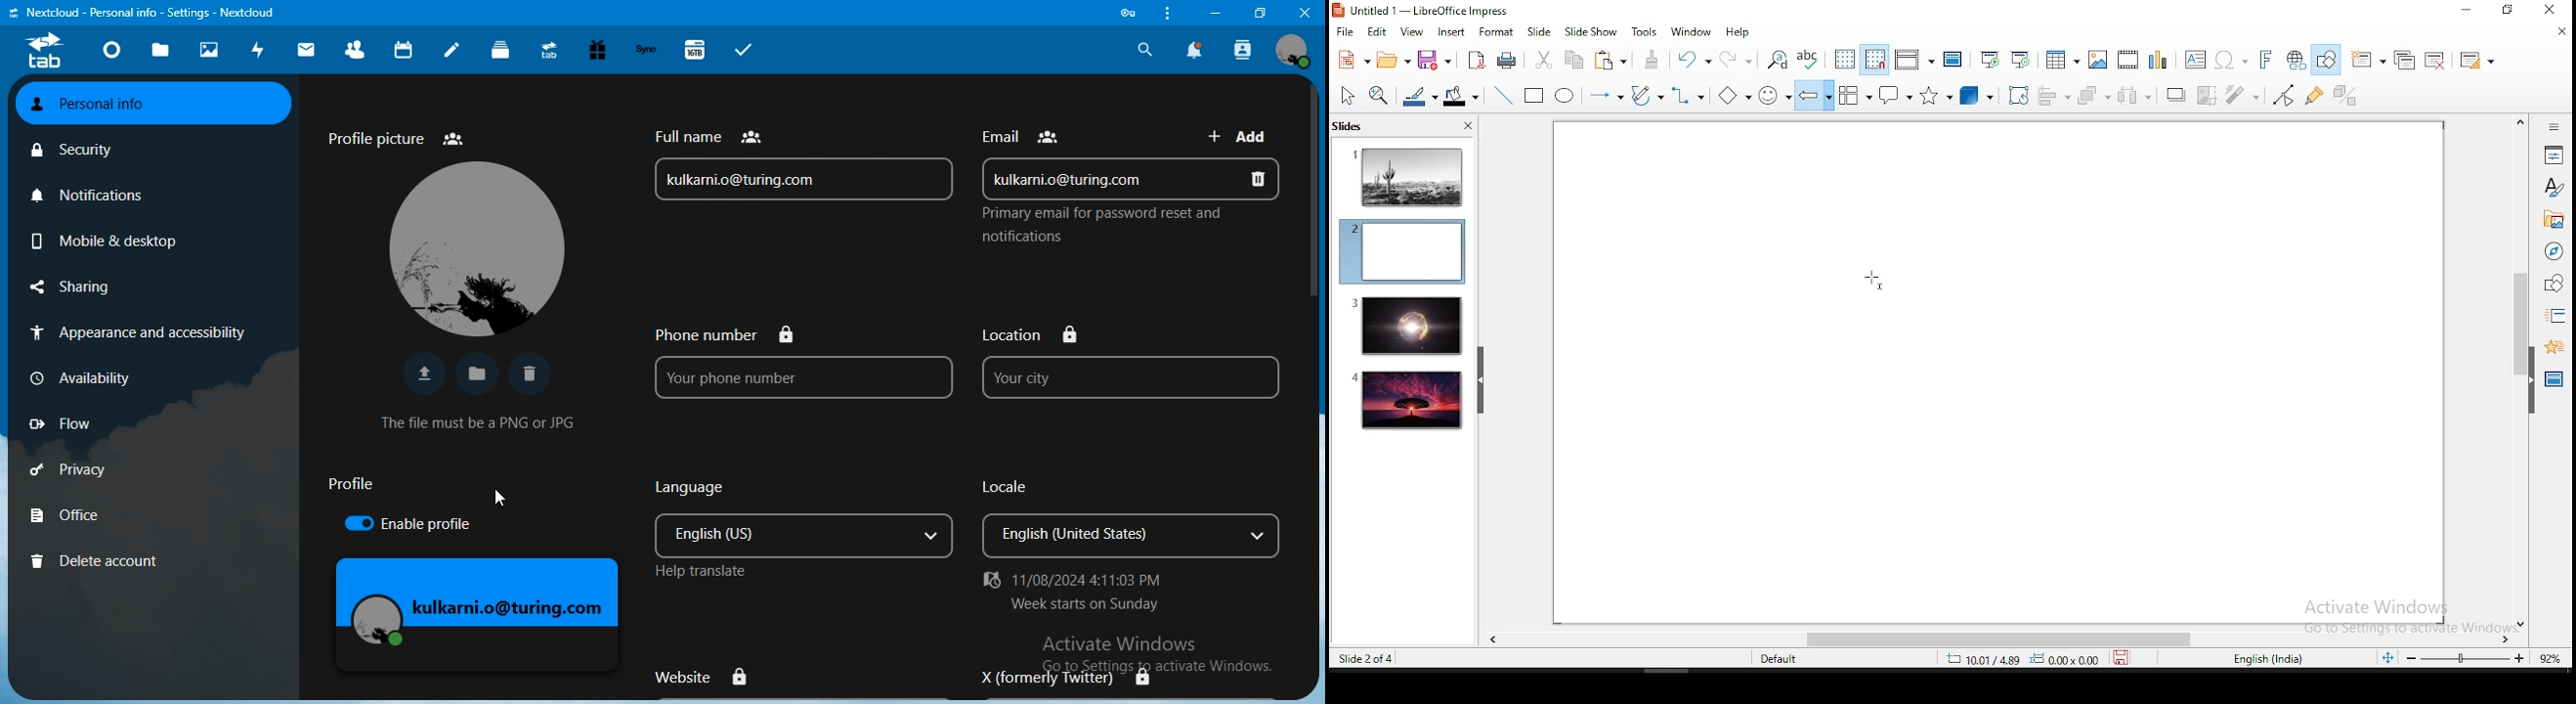 The image size is (2576, 728). Describe the element at coordinates (1501, 96) in the screenshot. I see `line` at that location.